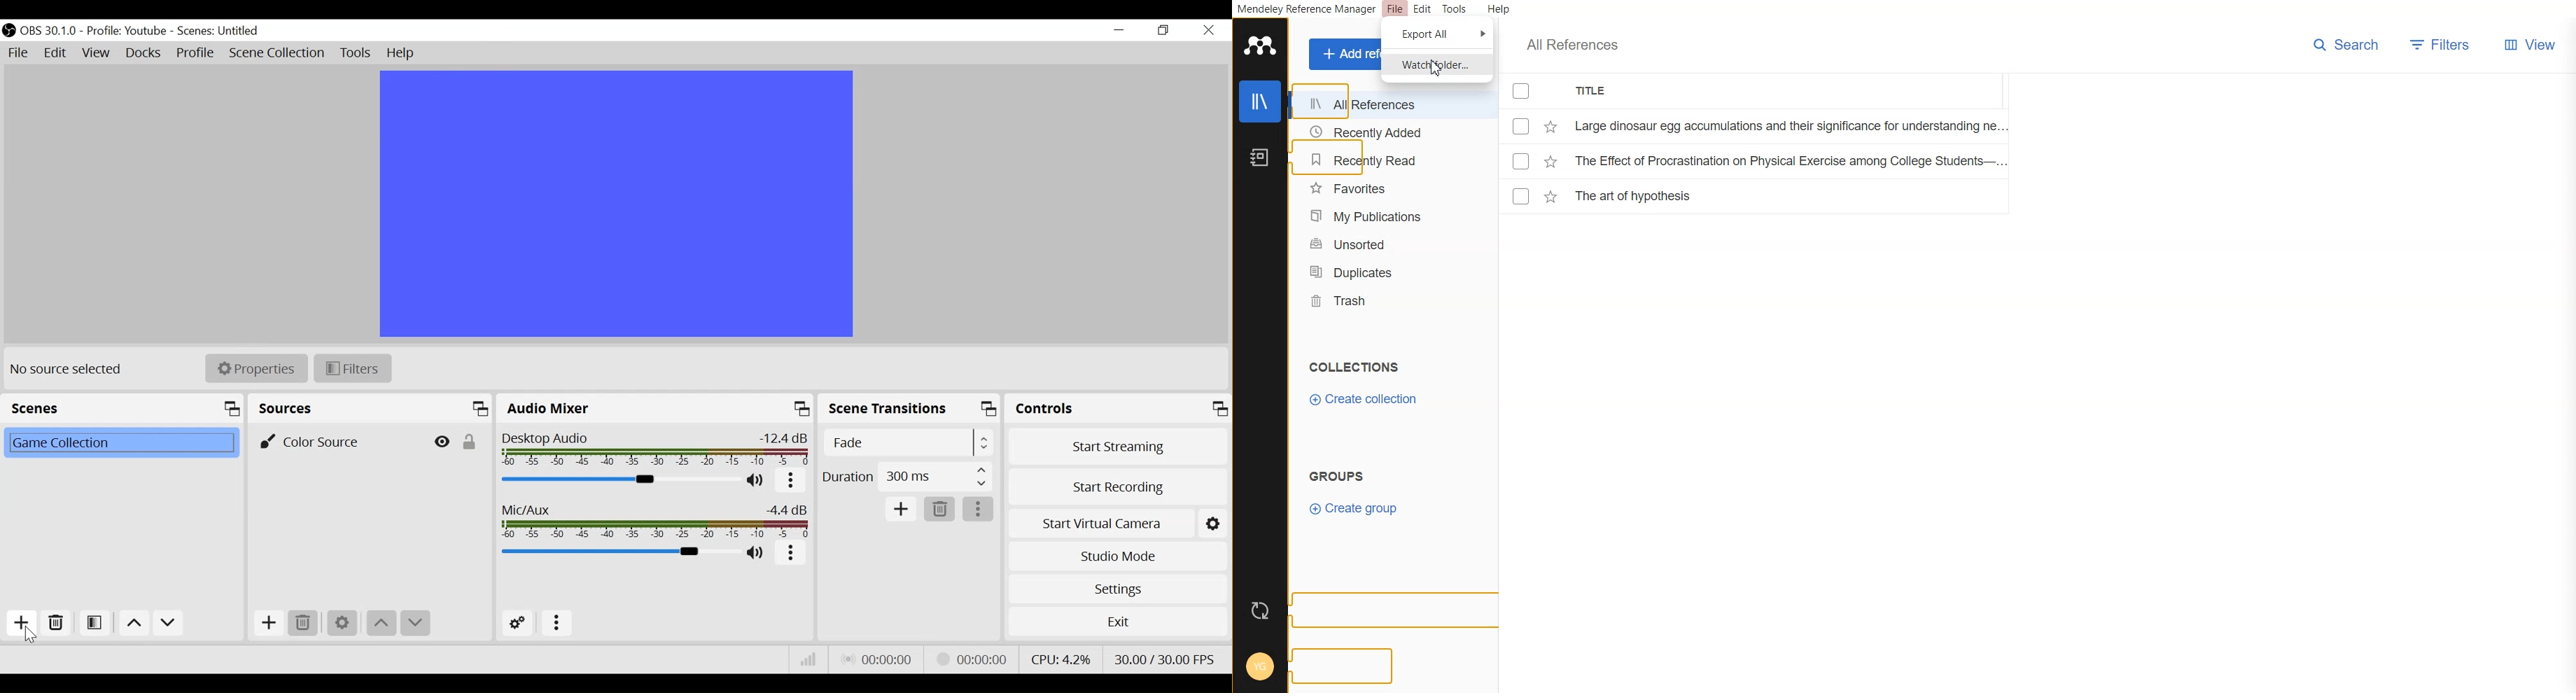 This screenshot has height=700, width=2576. I want to click on Frame Per Second, so click(1168, 658).